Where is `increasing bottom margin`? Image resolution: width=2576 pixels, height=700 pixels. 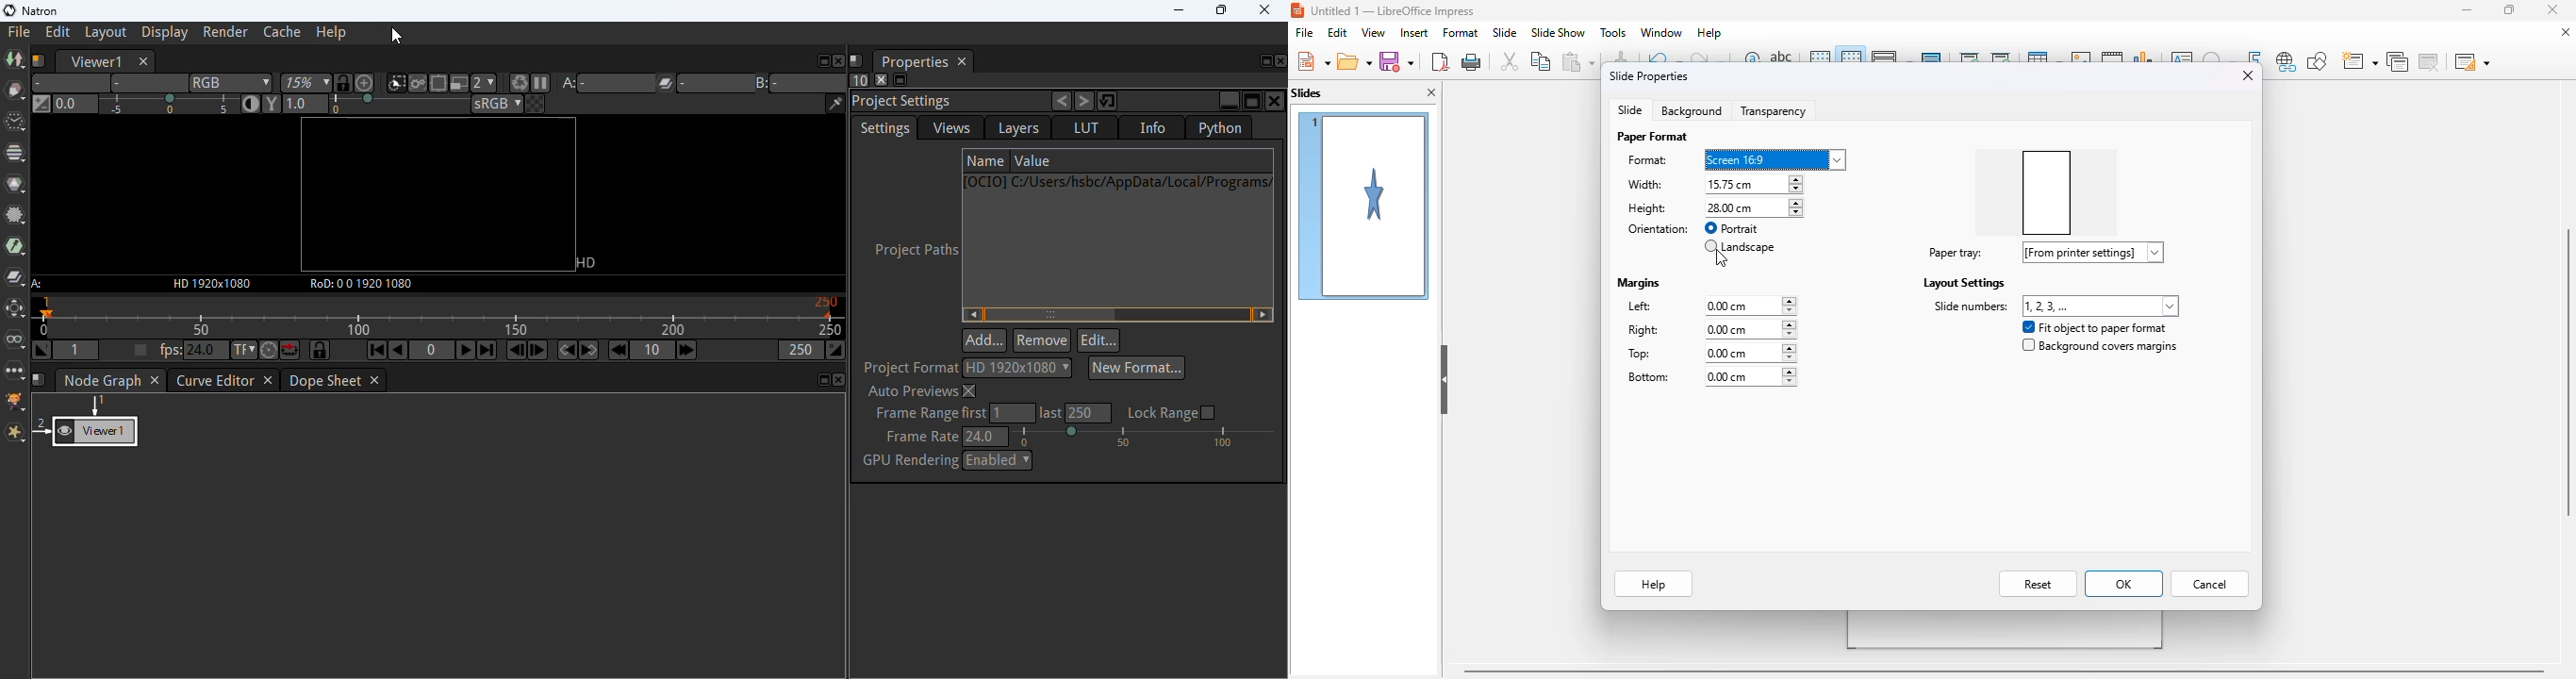 increasing bottom margin is located at coordinates (1787, 372).